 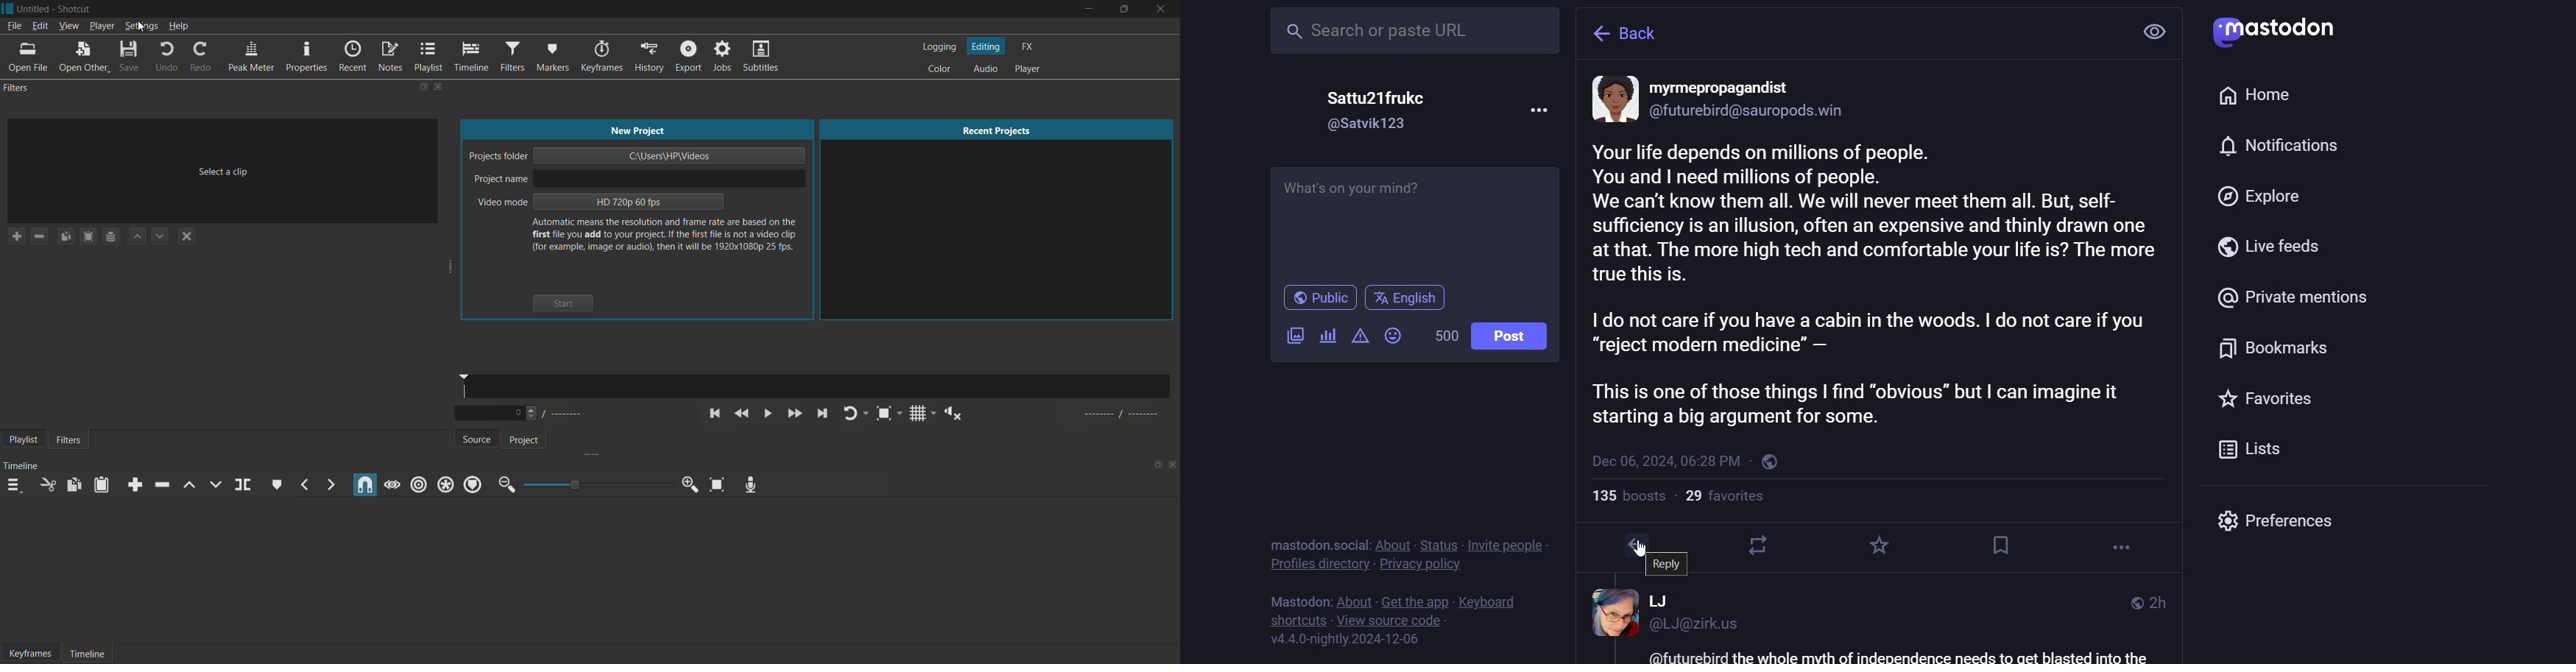 I want to click on list, so click(x=2255, y=449).